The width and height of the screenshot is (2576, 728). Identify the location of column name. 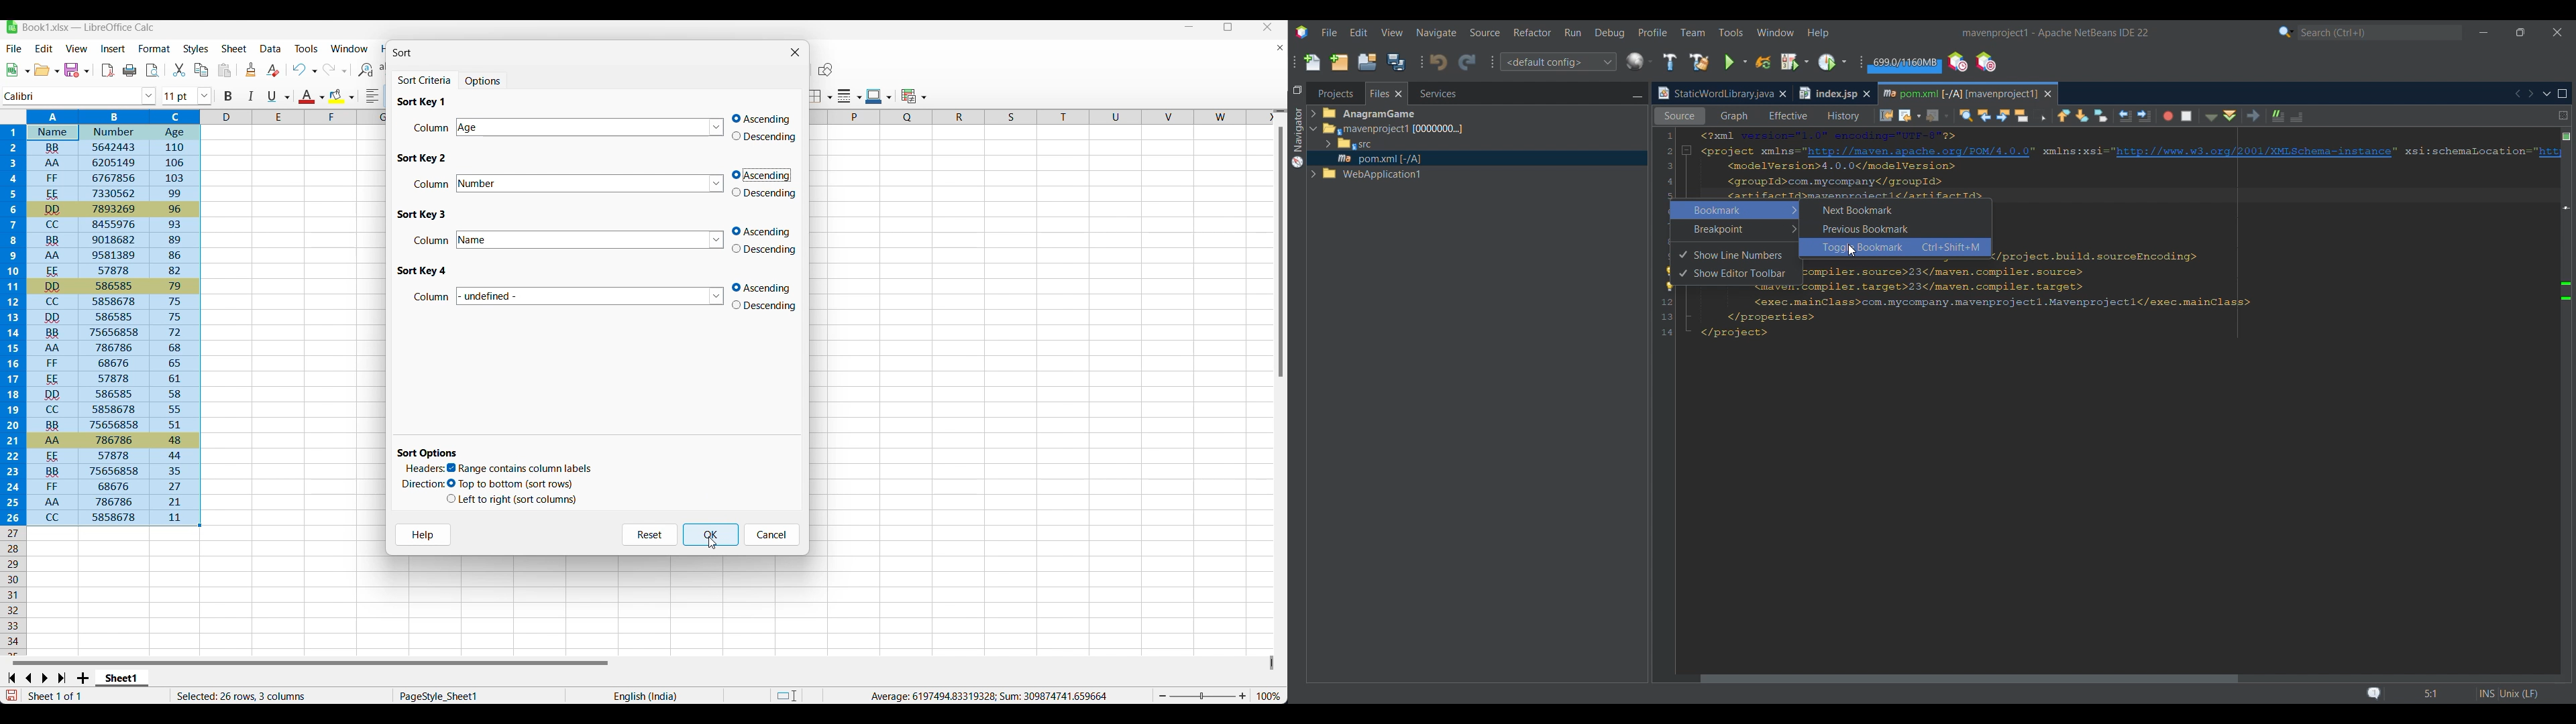
(592, 184).